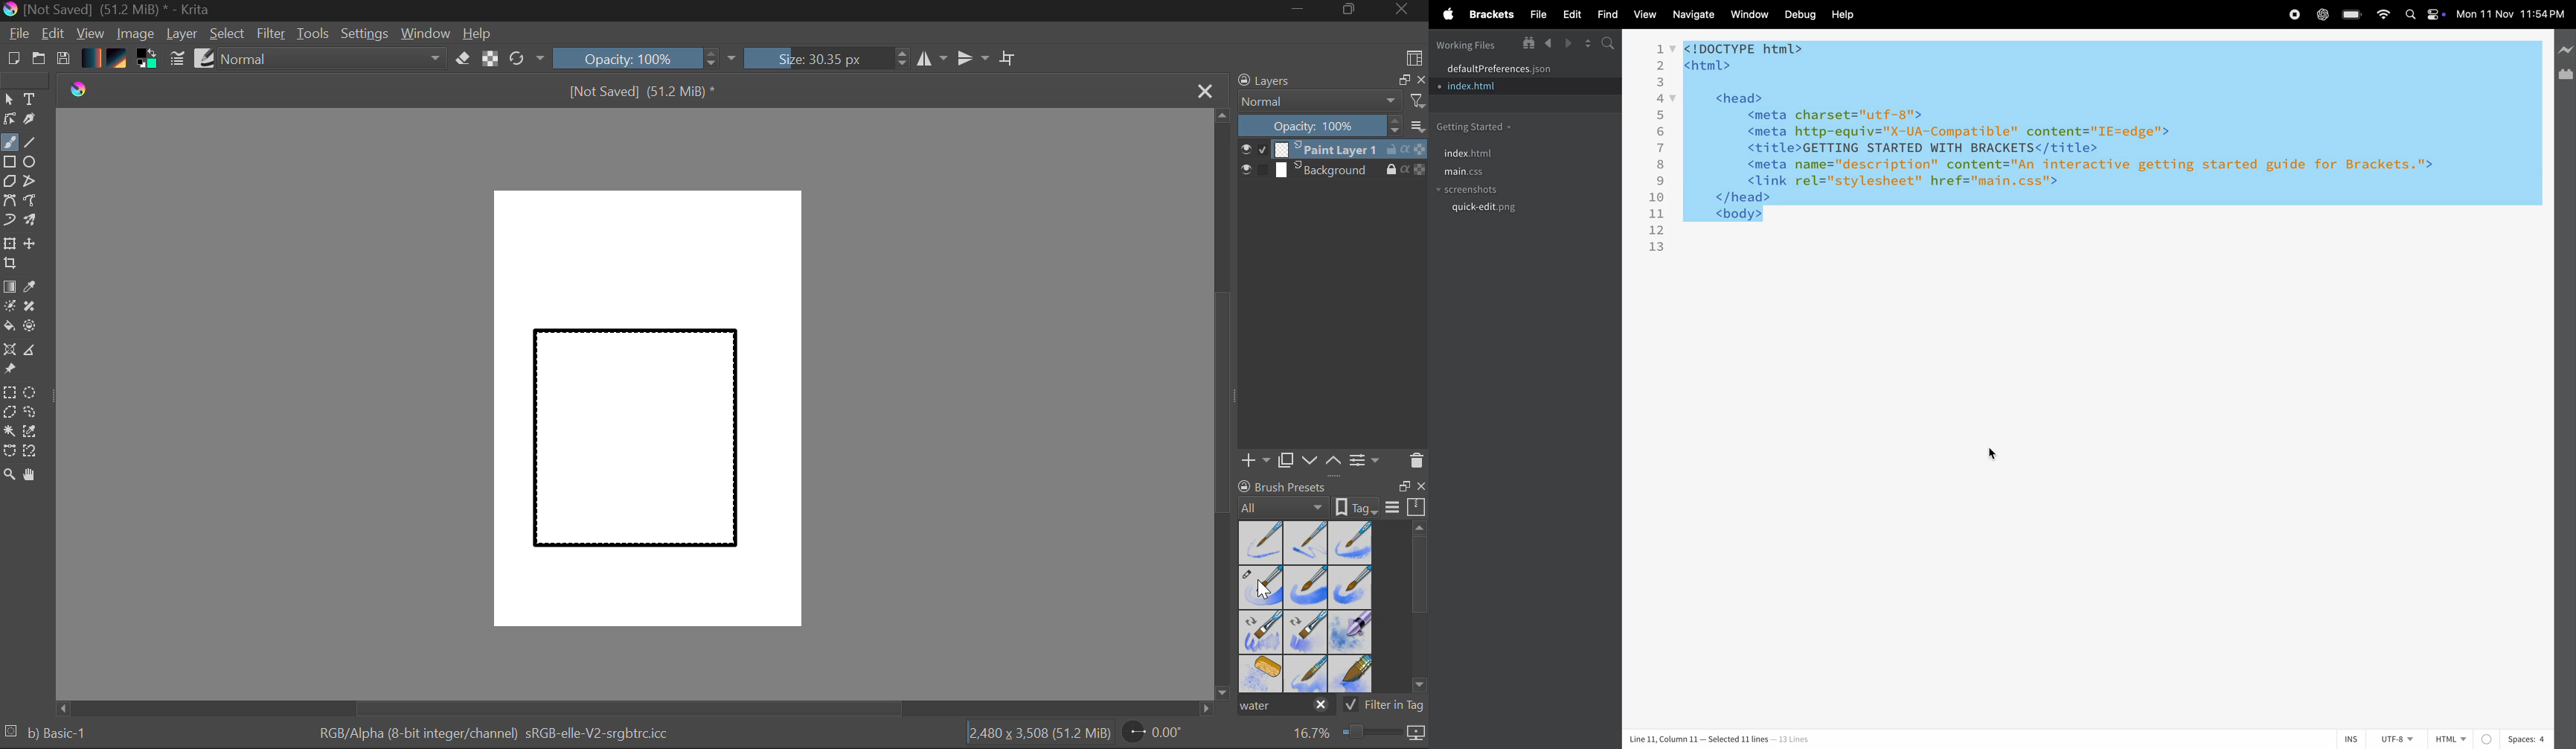 The image size is (2576, 756). What do you see at coordinates (35, 477) in the screenshot?
I see `Pan` at bounding box center [35, 477].